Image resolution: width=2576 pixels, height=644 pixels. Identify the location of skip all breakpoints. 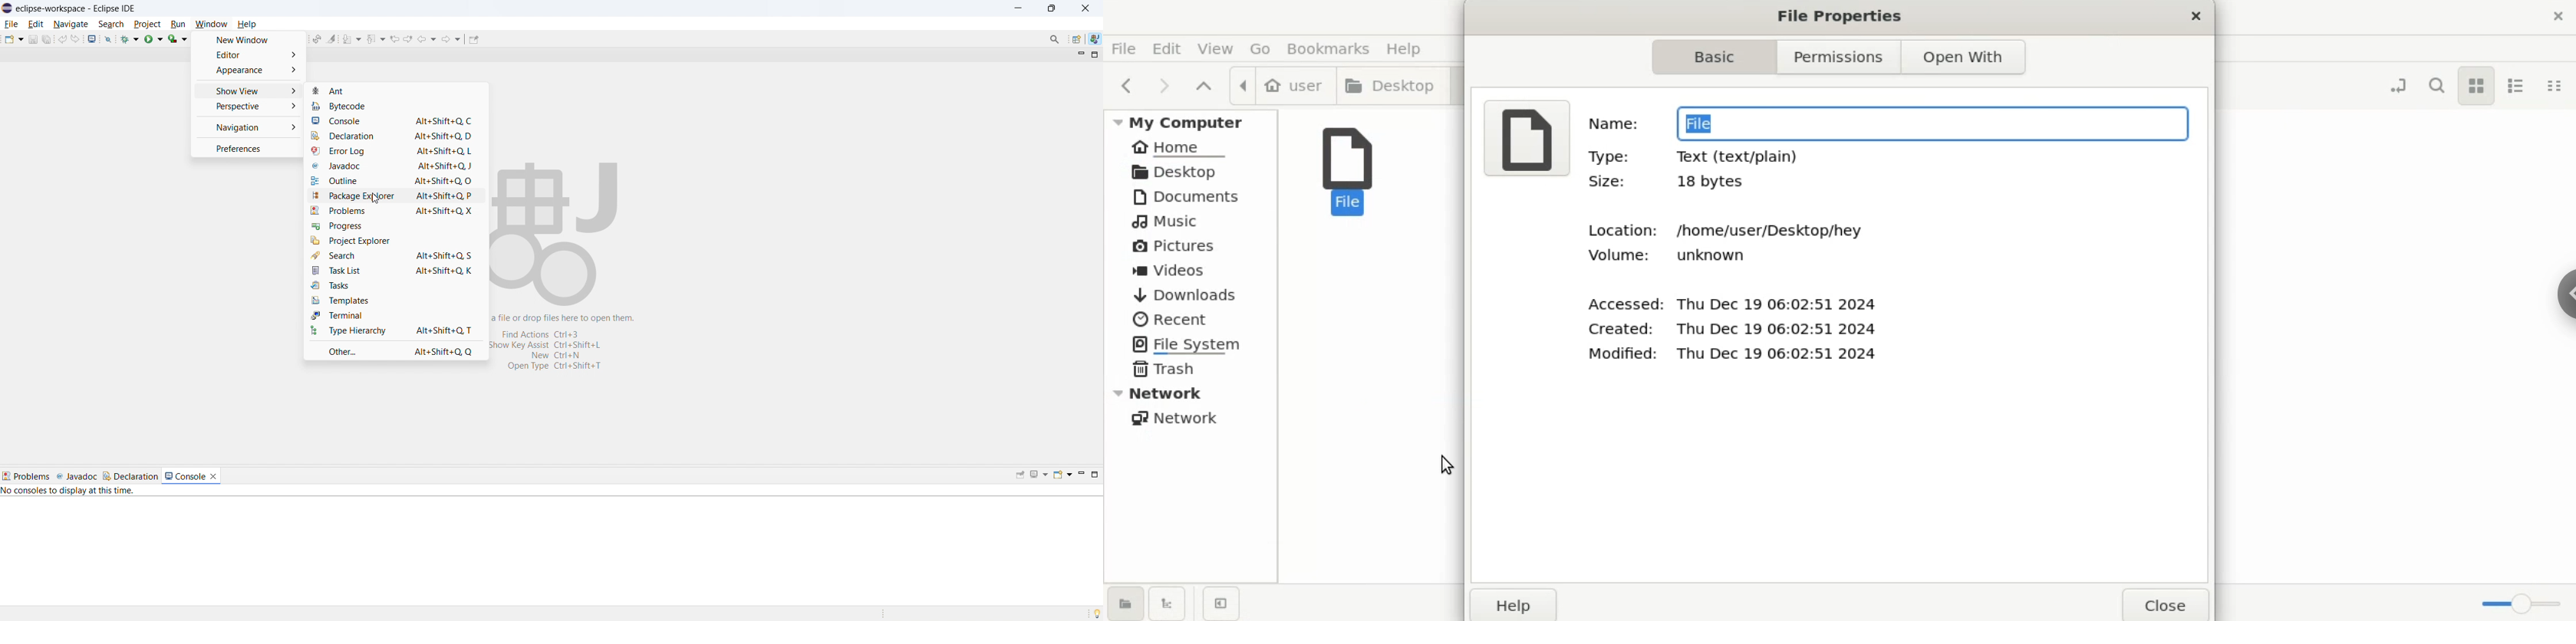
(109, 39).